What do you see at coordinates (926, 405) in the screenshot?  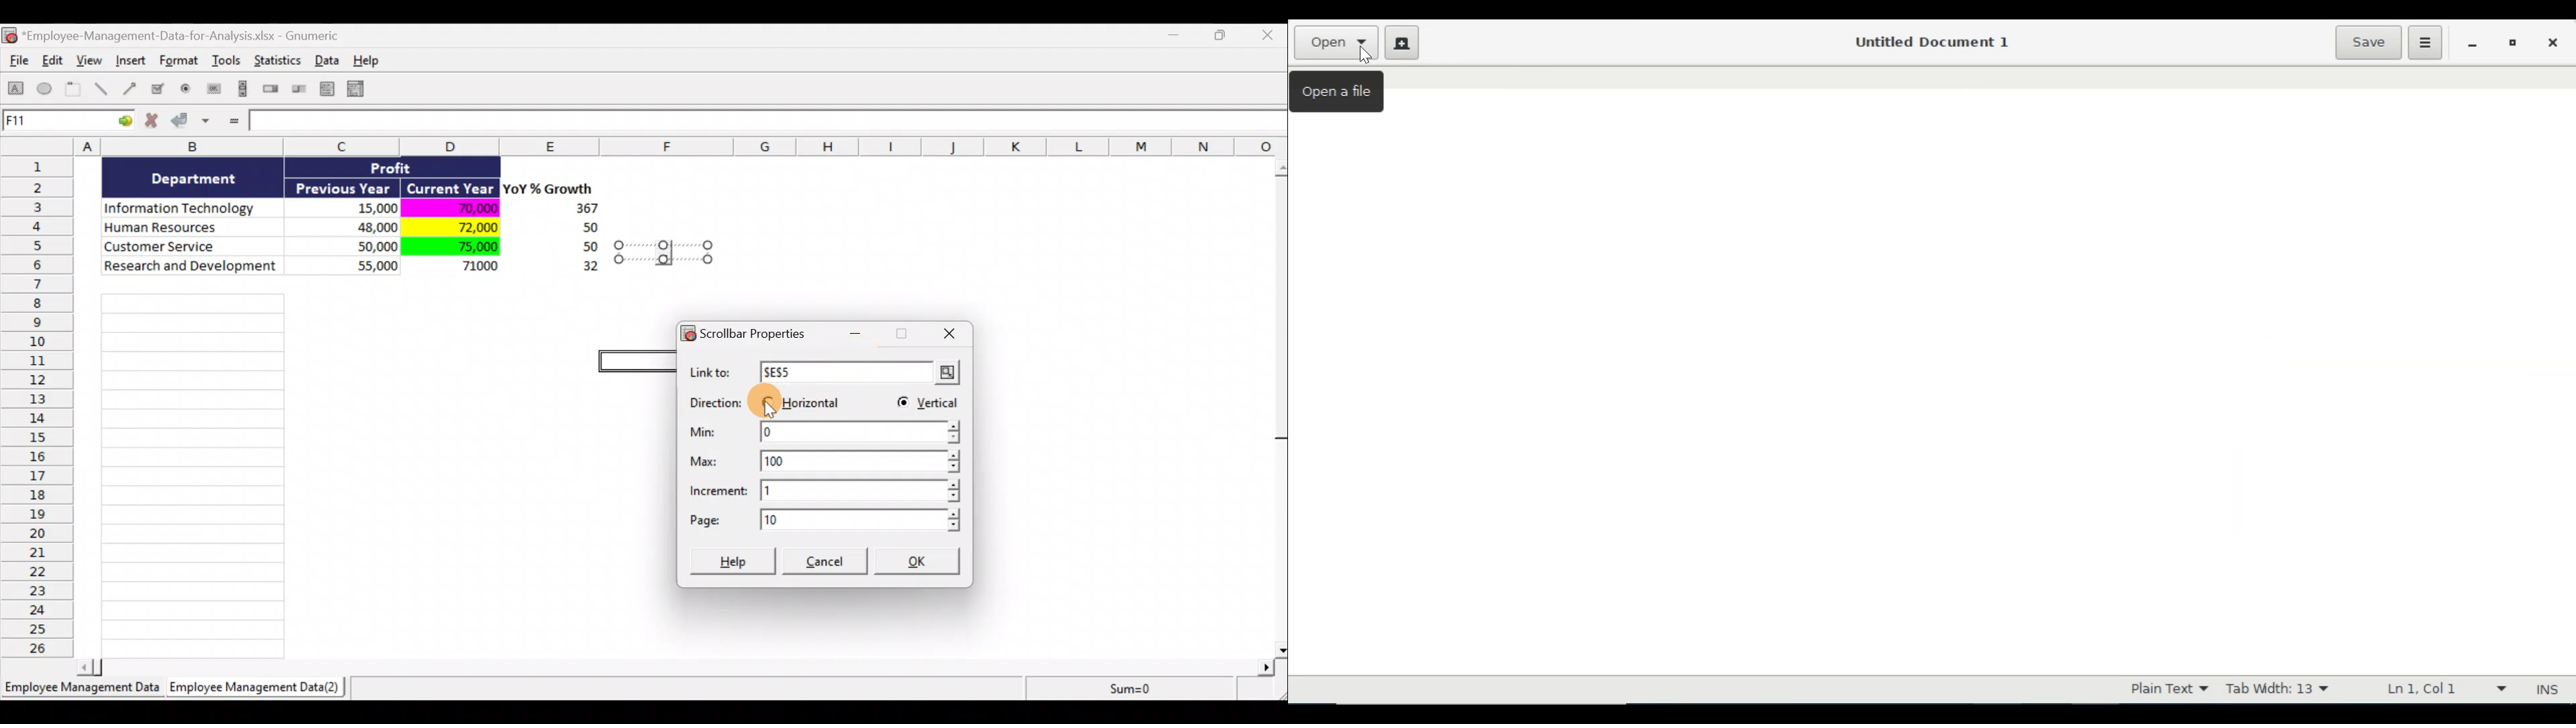 I see `Vertical` at bounding box center [926, 405].